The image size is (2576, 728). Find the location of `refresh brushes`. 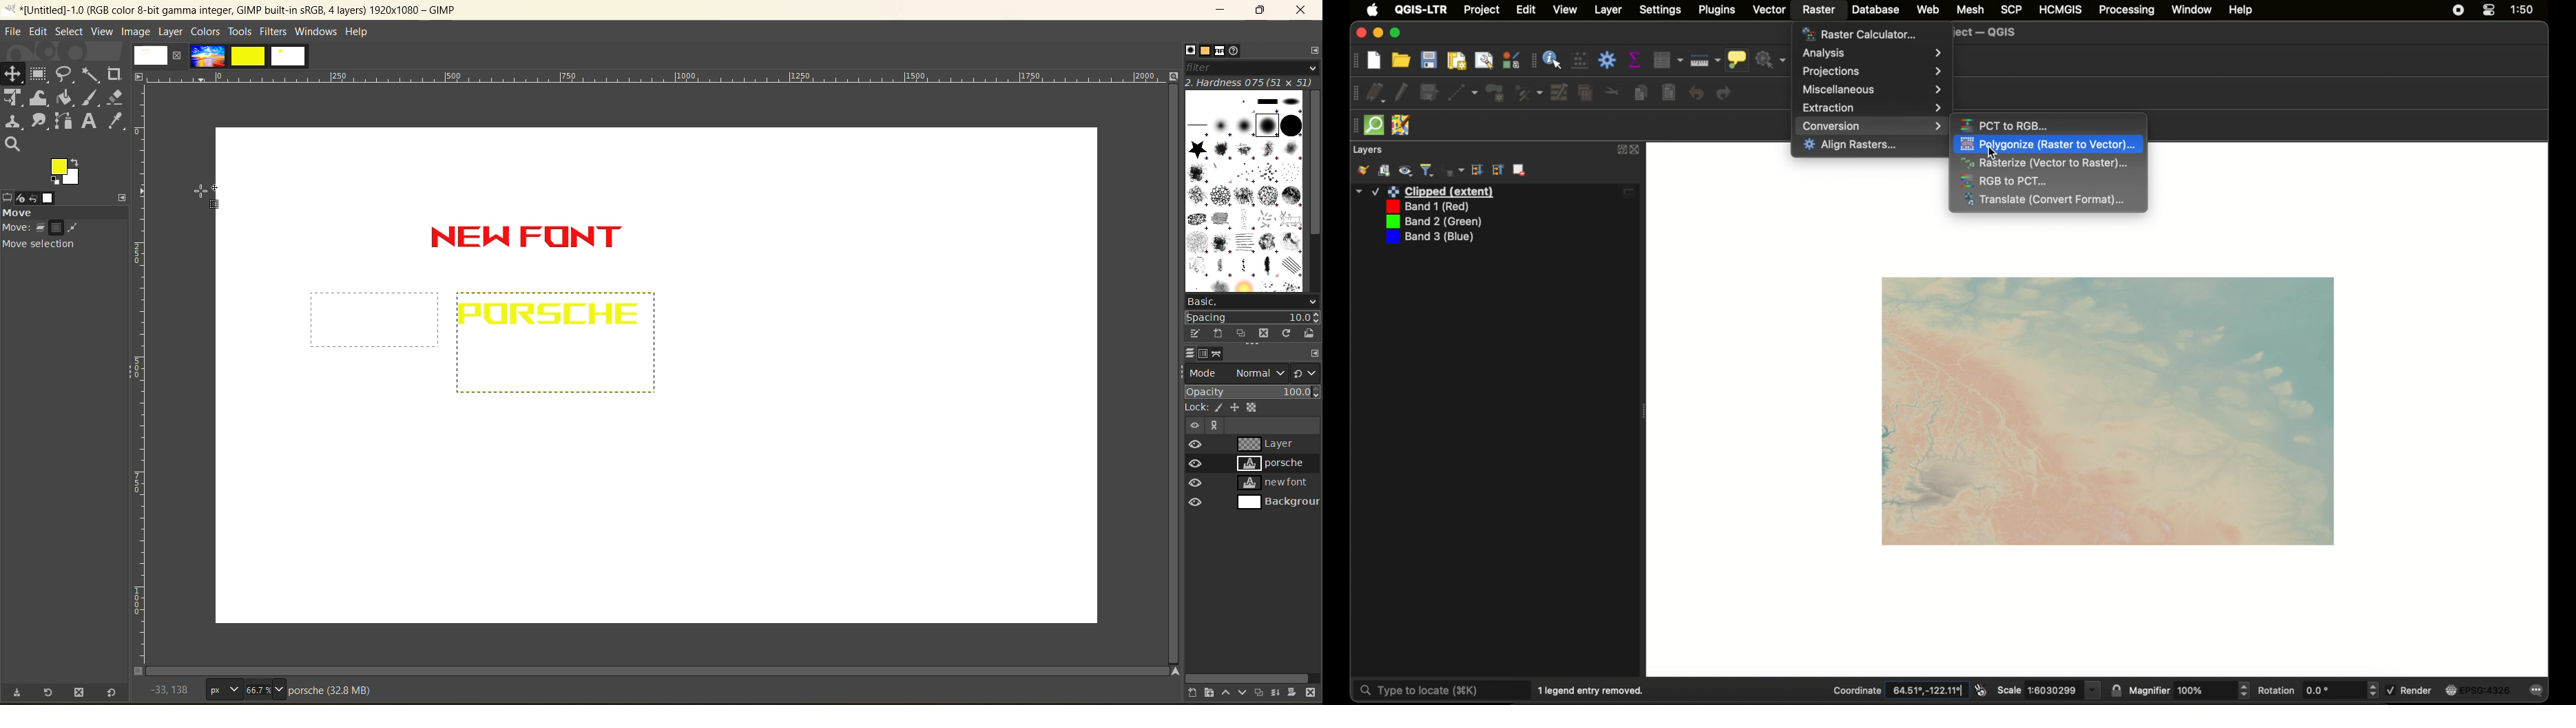

refresh brushes is located at coordinates (1283, 333).